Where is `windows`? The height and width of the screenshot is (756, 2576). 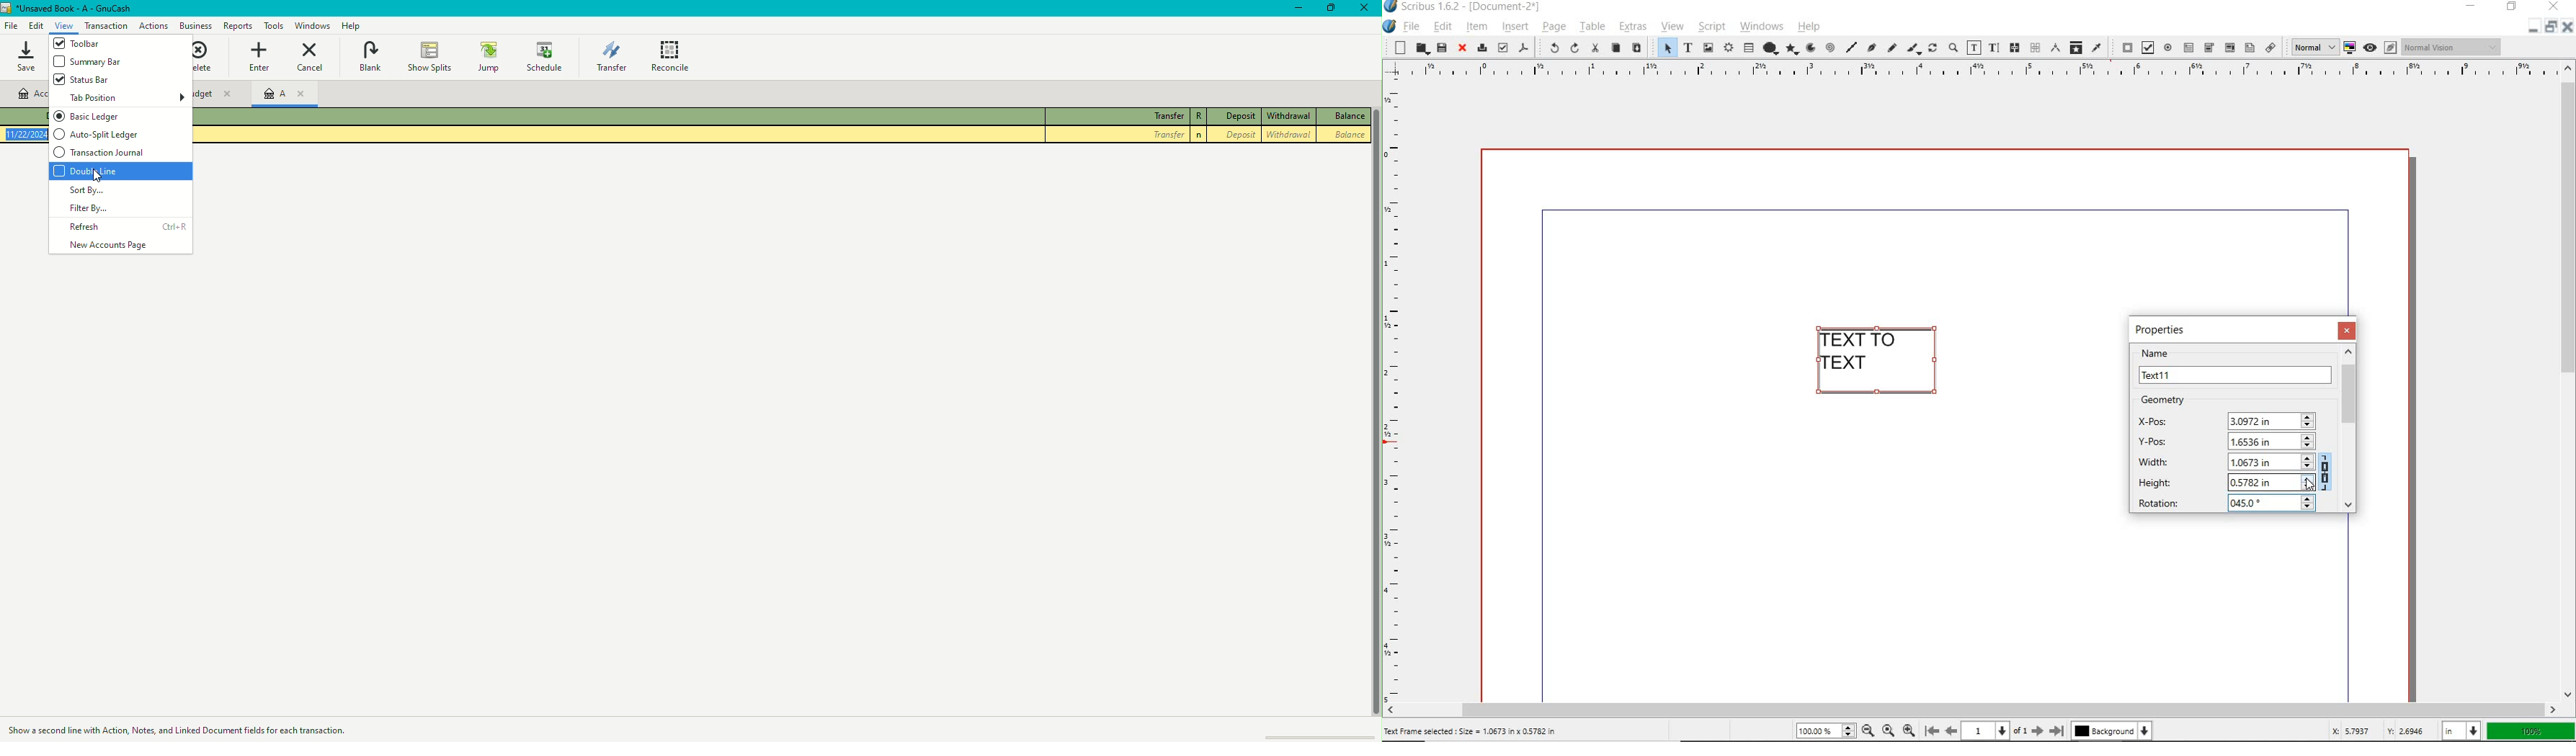 windows is located at coordinates (1762, 27).